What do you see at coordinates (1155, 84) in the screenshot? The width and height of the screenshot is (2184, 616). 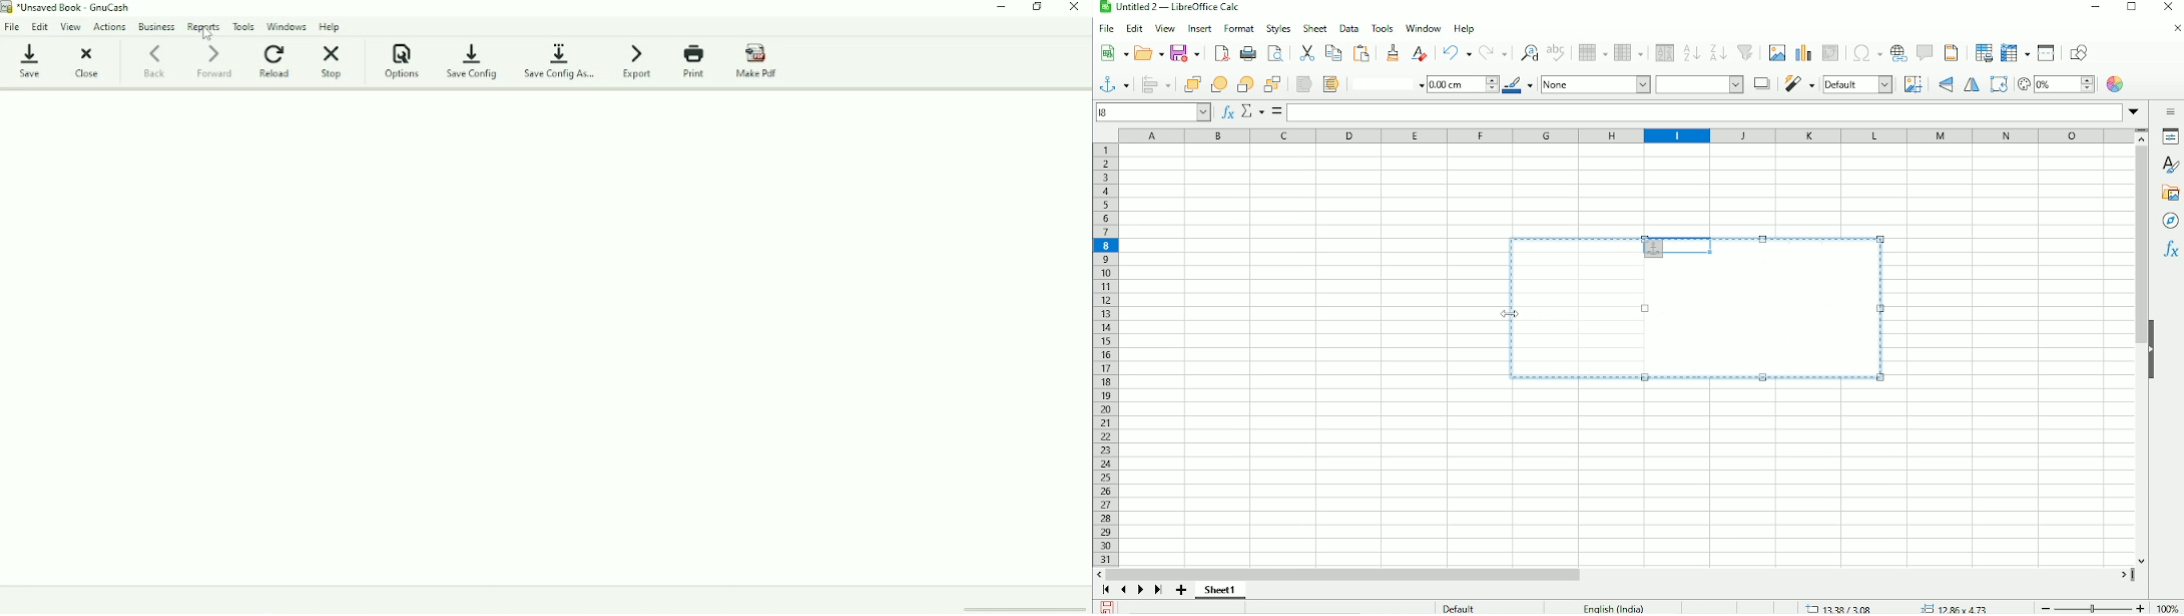 I see `Align objects` at bounding box center [1155, 84].